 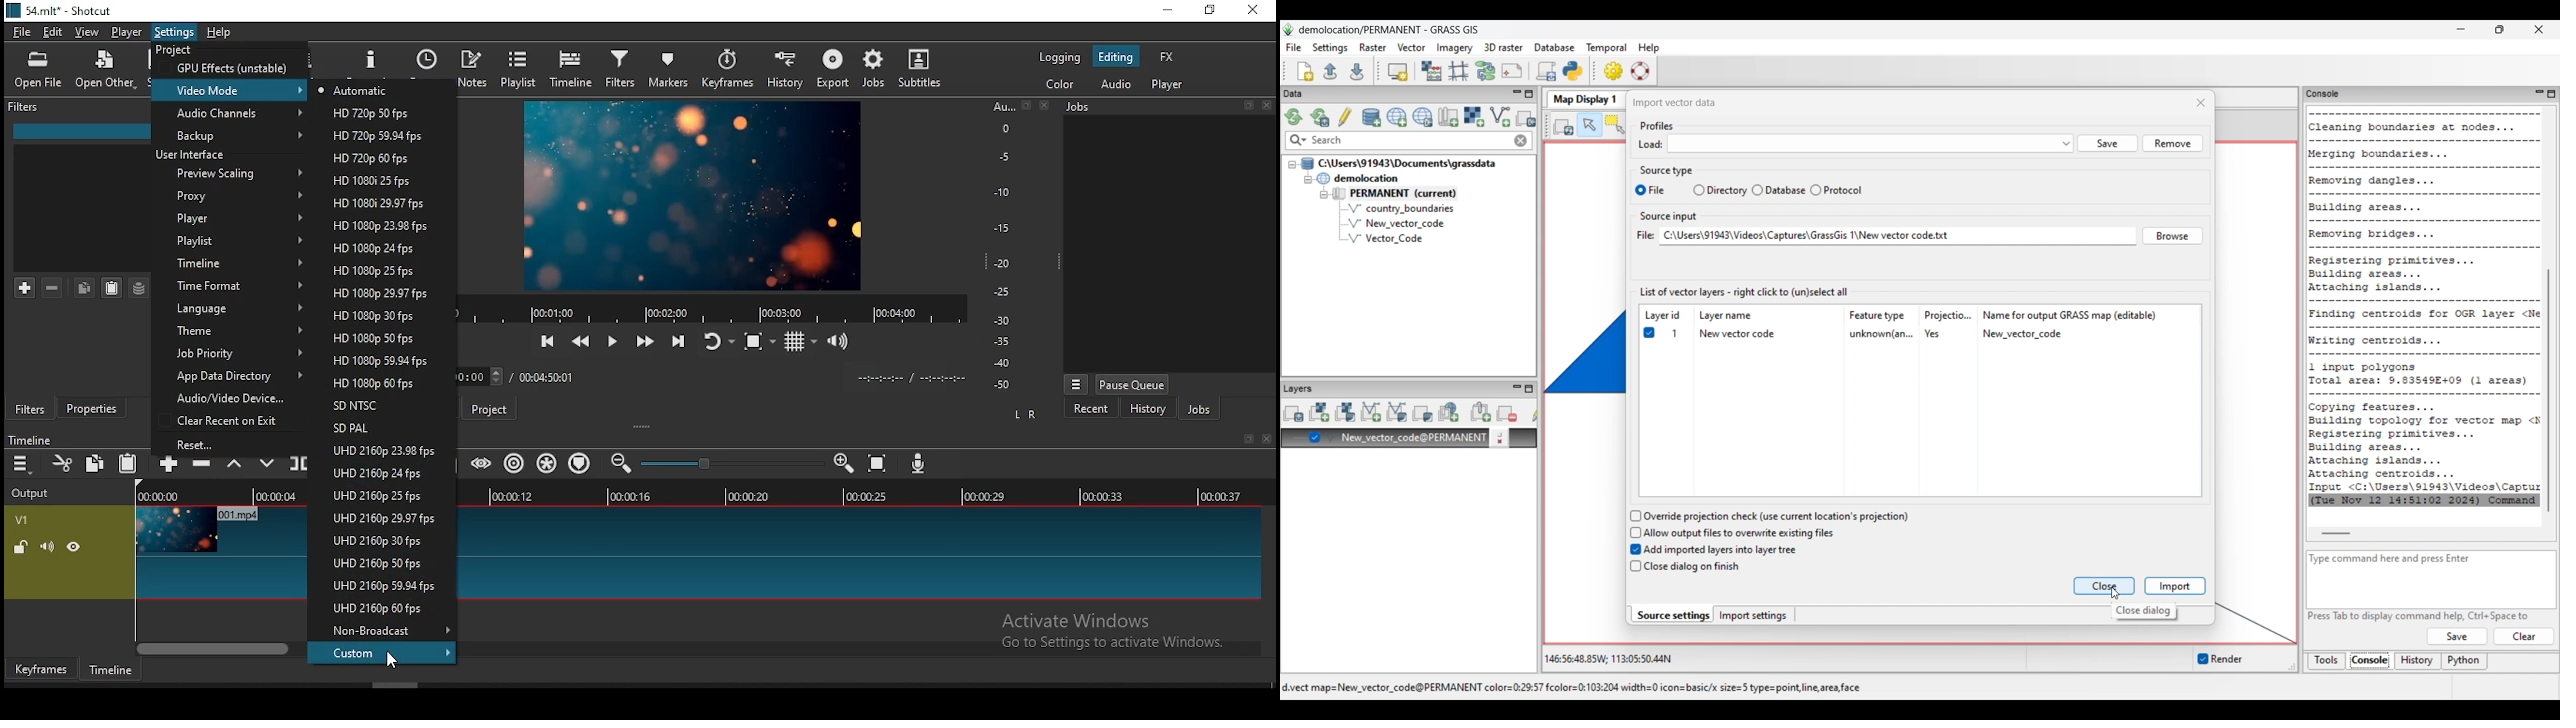 What do you see at coordinates (378, 248) in the screenshot?
I see `resolution option` at bounding box center [378, 248].